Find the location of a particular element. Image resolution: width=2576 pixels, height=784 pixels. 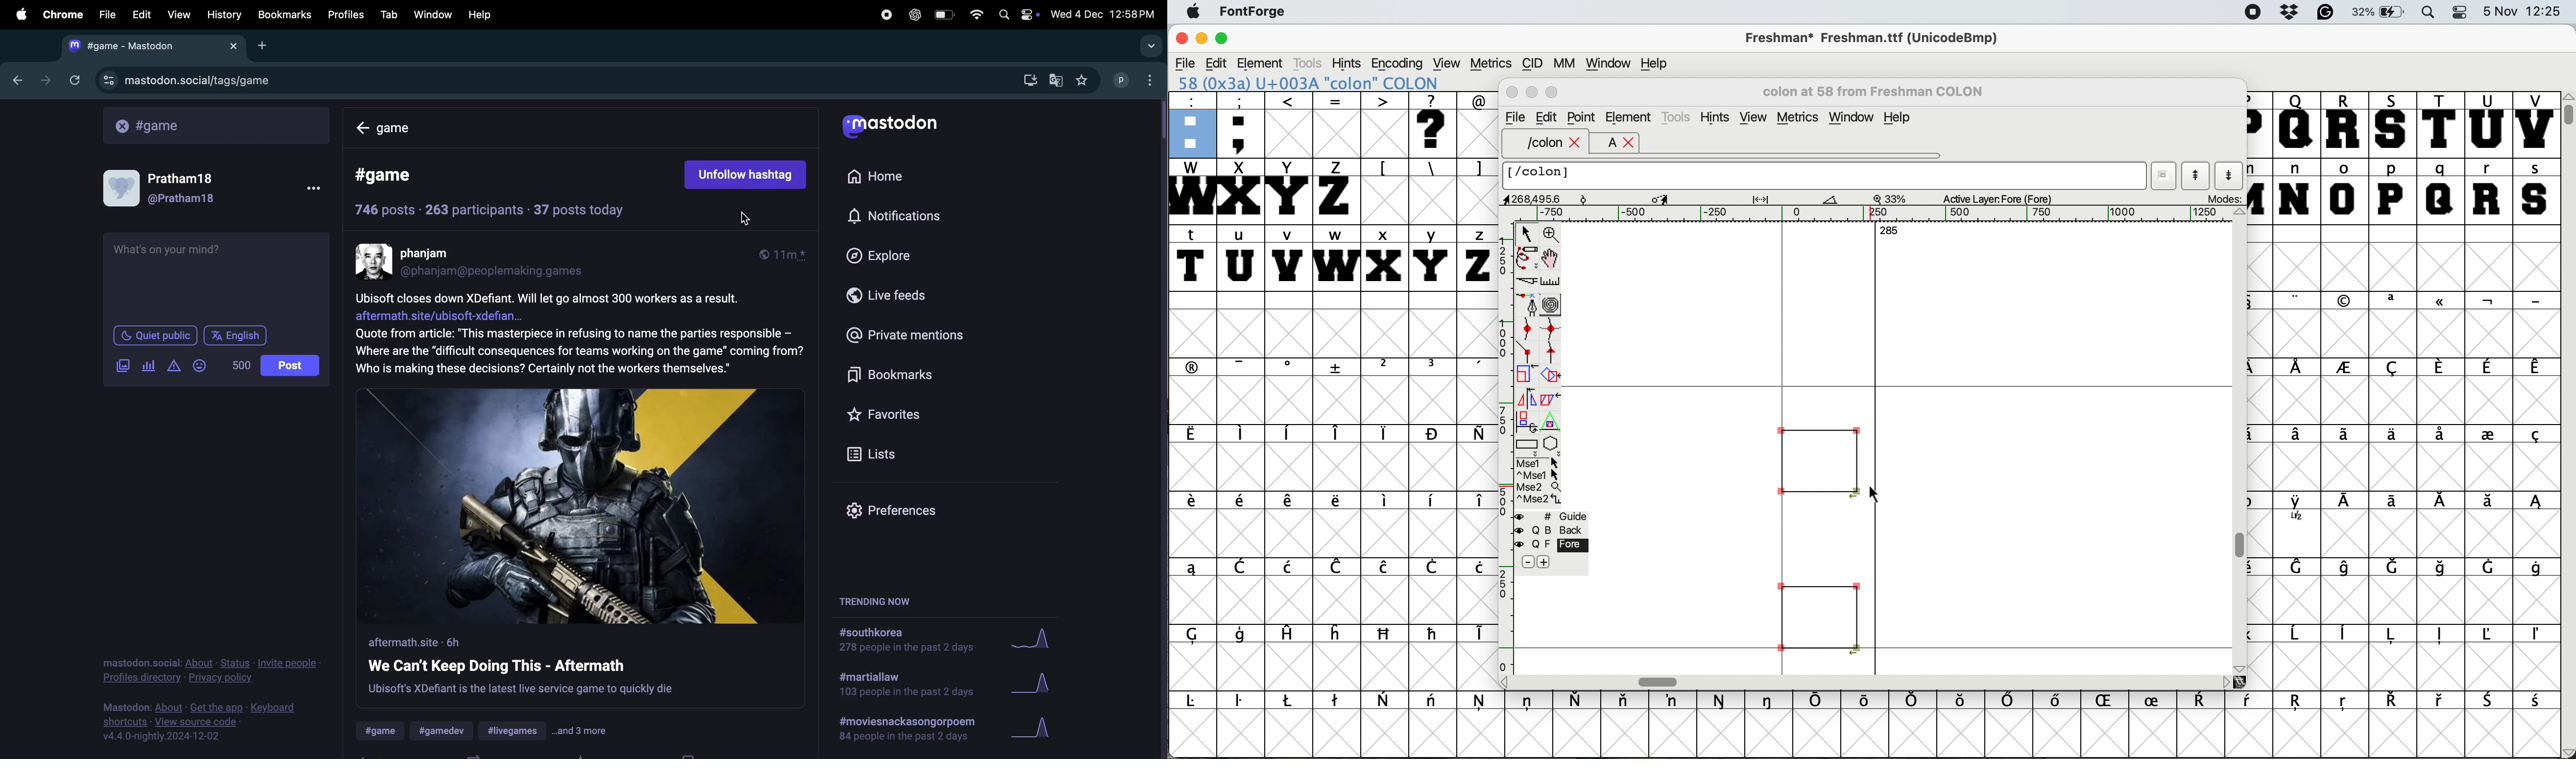

options is located at coordinates (309, 189).